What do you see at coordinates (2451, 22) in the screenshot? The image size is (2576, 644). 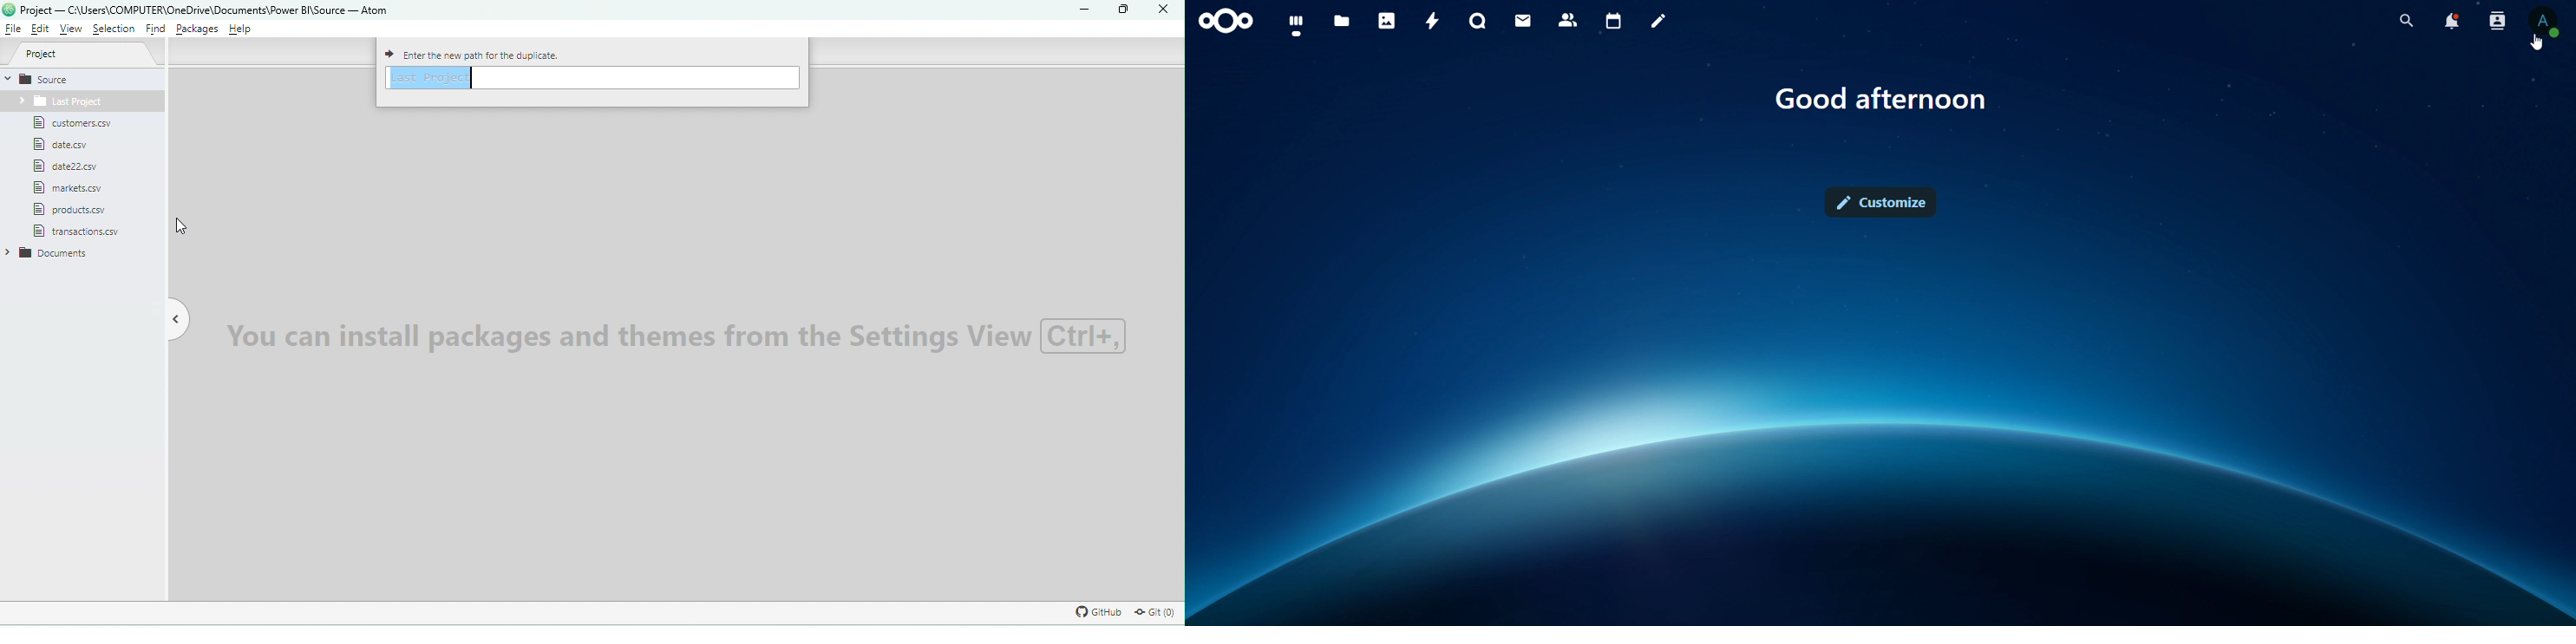 I see `notifications` at bounding box center [2451, 22].